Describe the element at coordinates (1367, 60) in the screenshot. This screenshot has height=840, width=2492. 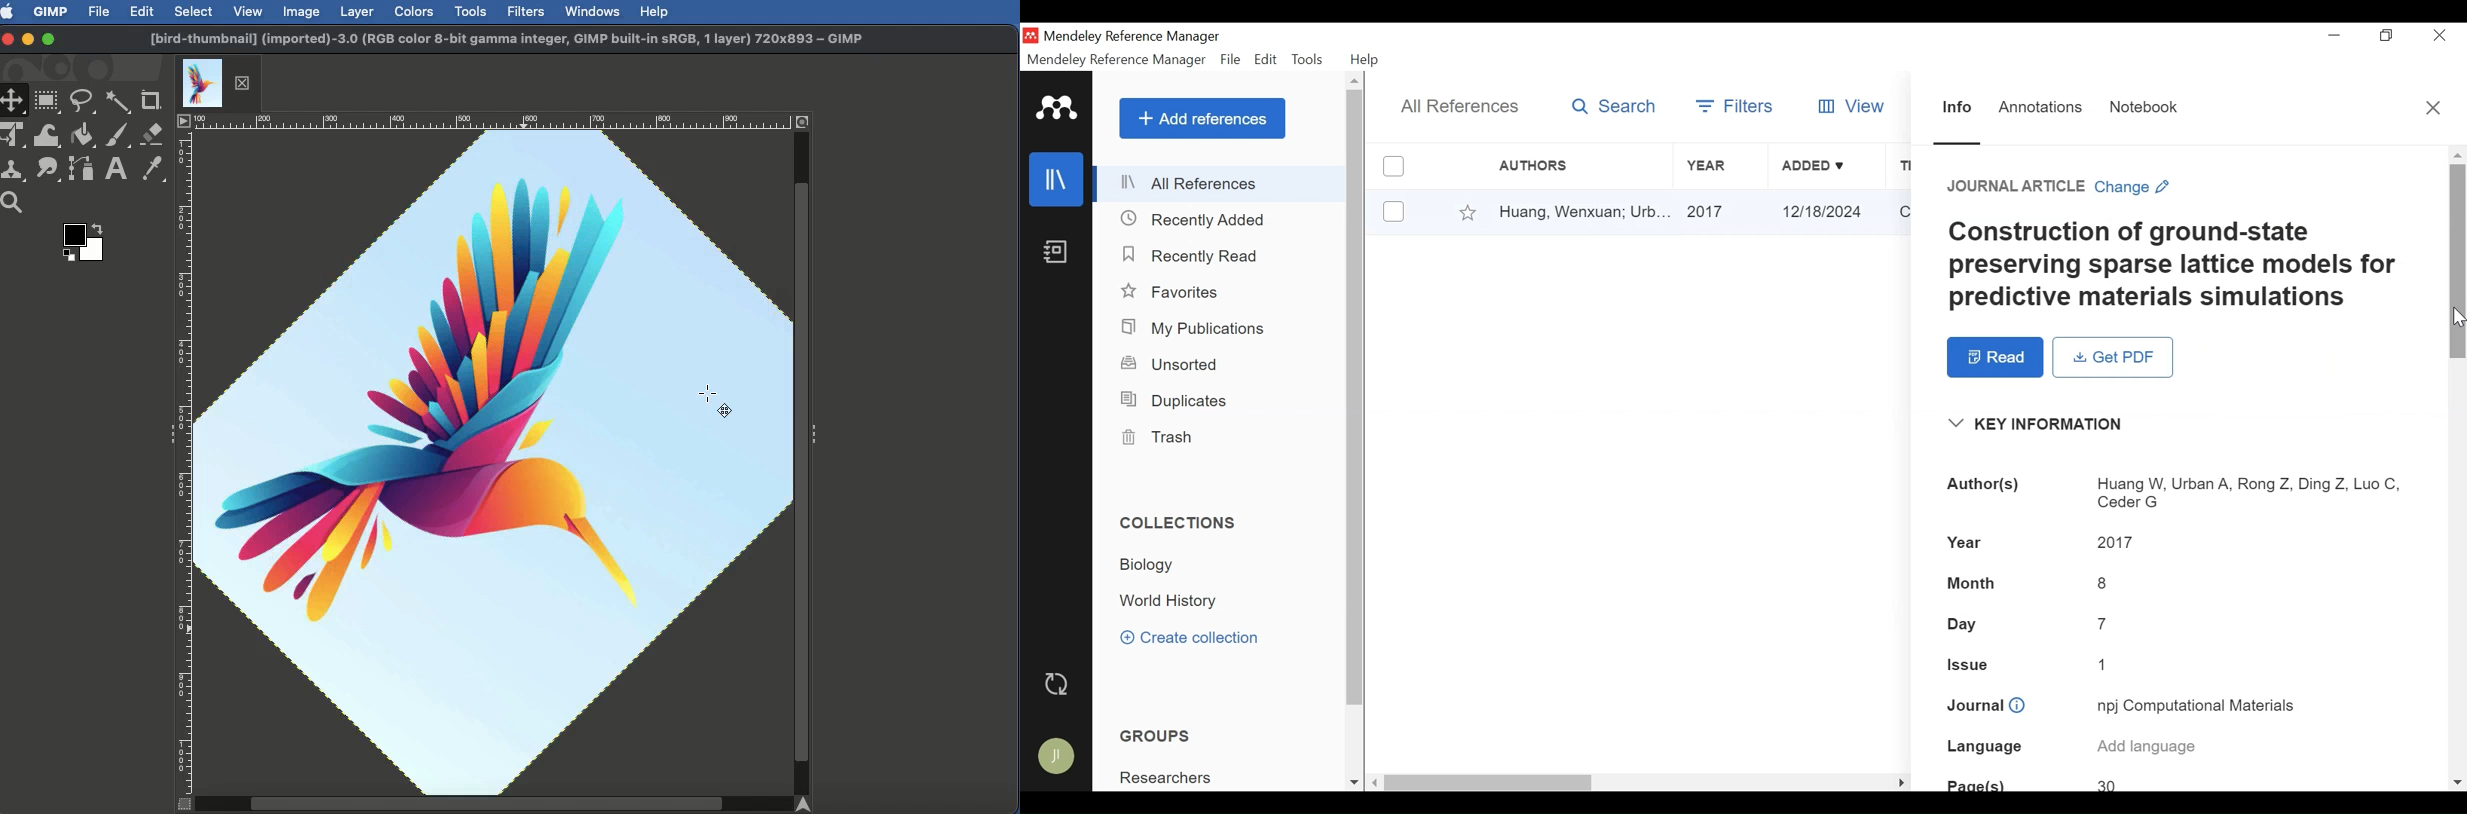
I see `Help` at that location.